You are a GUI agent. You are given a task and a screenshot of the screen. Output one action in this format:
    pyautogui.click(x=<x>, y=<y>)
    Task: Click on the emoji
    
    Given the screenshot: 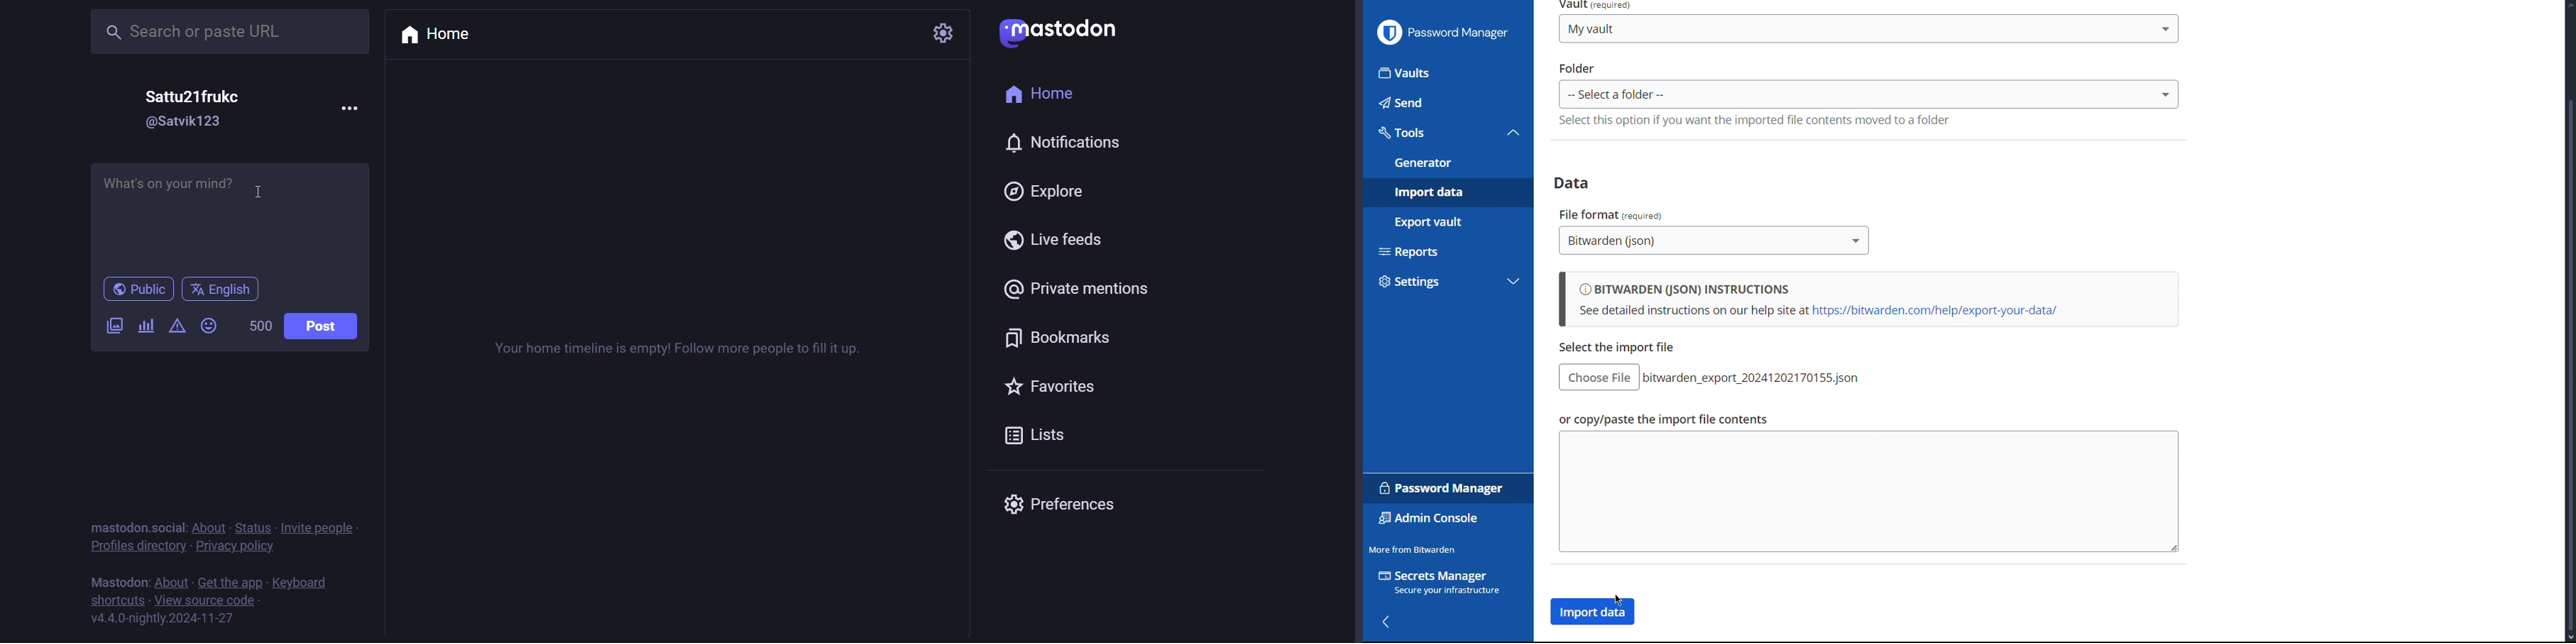 What is the action you would take?
    pyautogui.click(x=209, y=327)
    